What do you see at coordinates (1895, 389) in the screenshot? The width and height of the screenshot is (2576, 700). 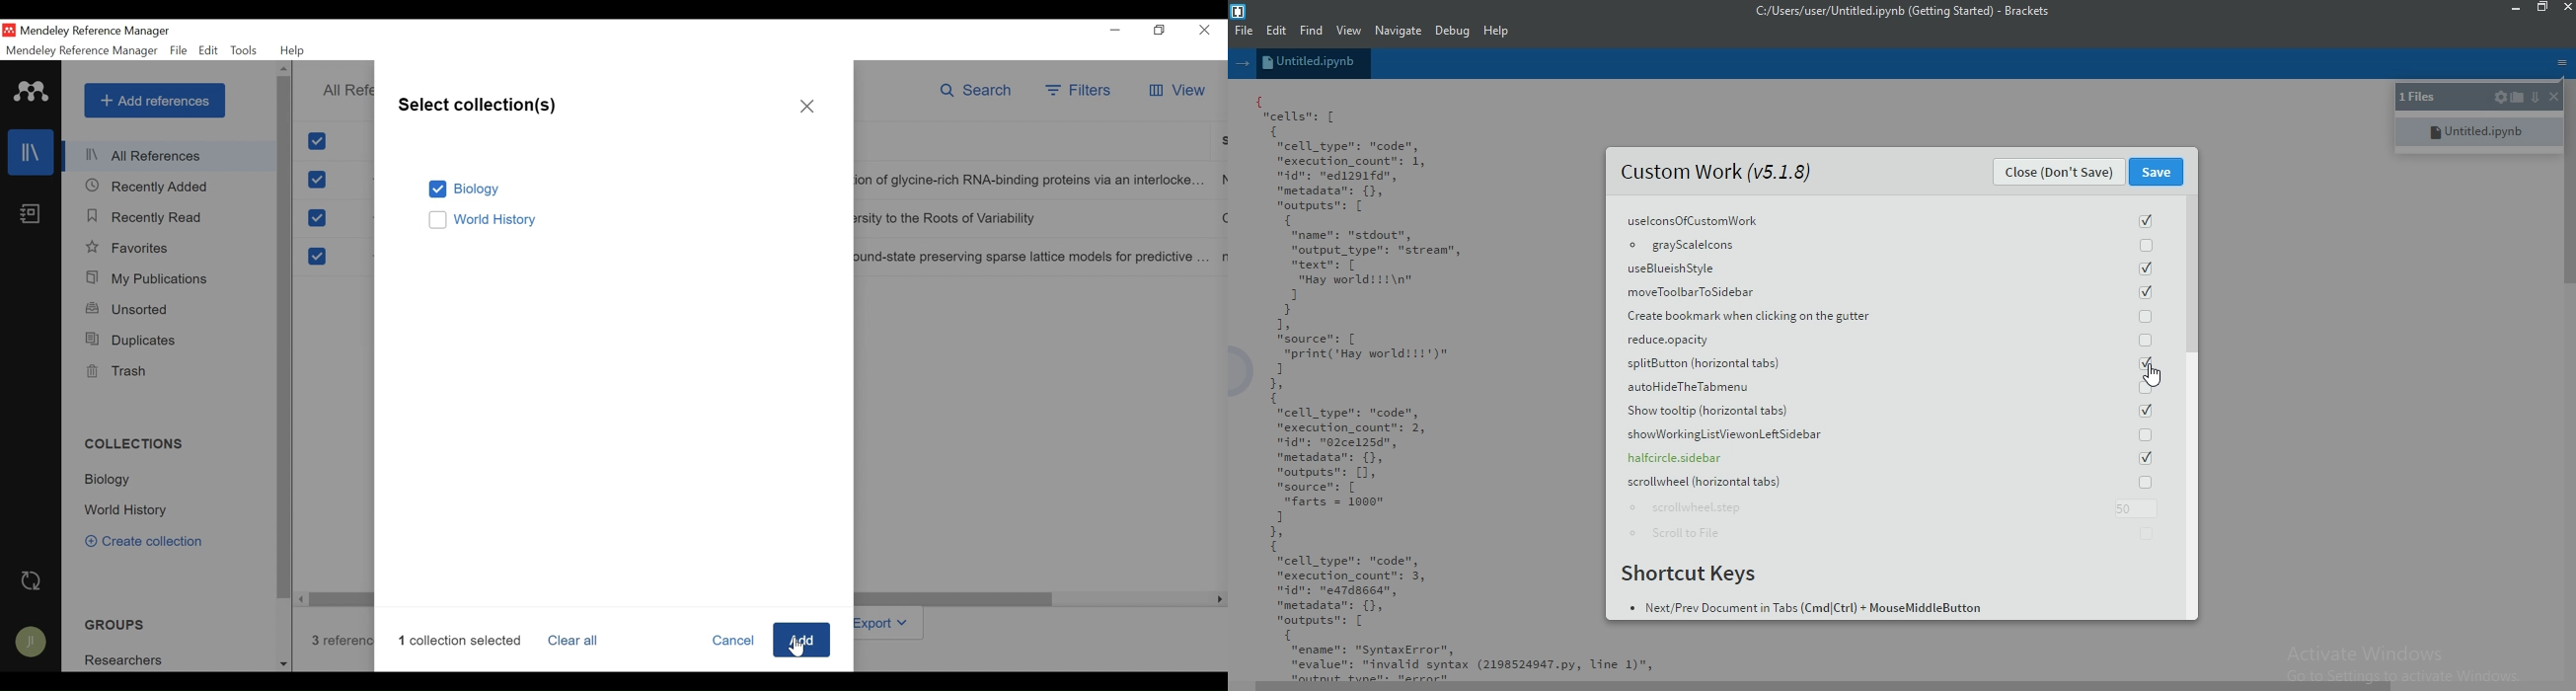 I see `autohideTheTabmenu` at bounding box center [1895, 389].